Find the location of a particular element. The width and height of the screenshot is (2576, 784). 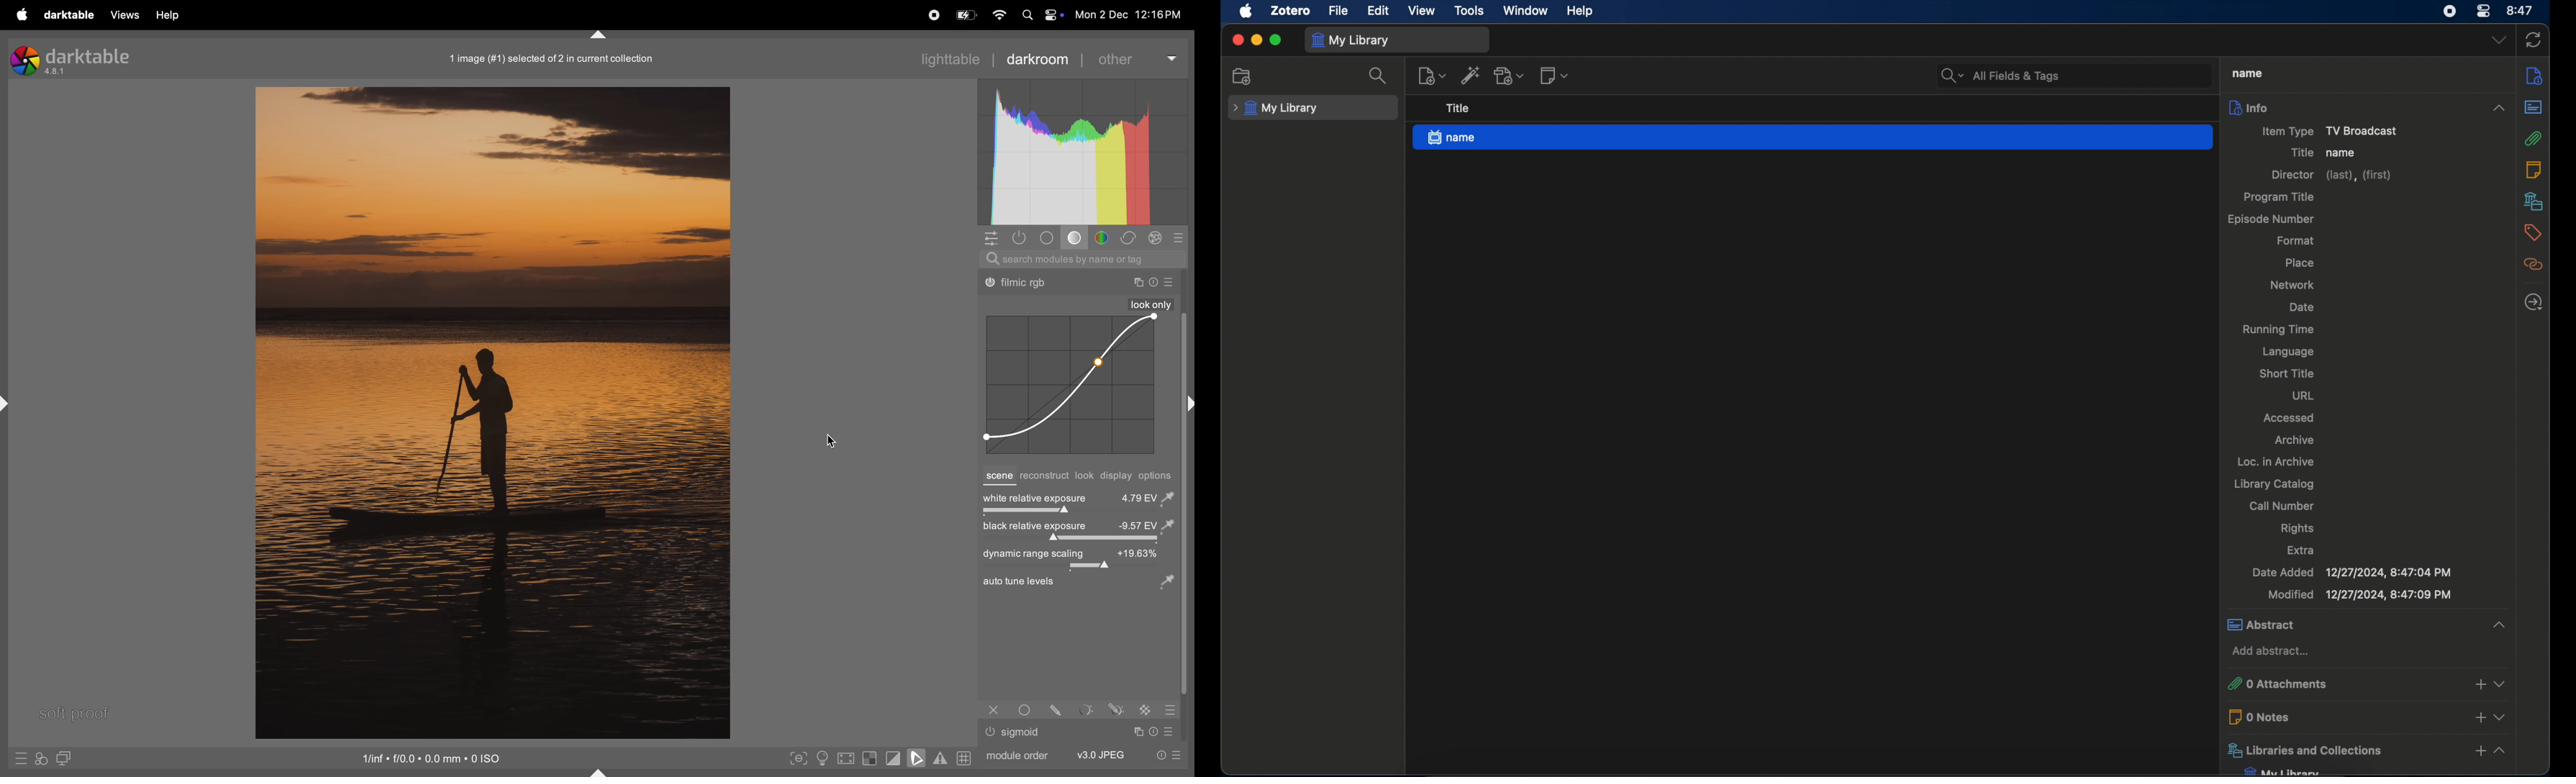

module order  is located at coordinates (1015, 754).